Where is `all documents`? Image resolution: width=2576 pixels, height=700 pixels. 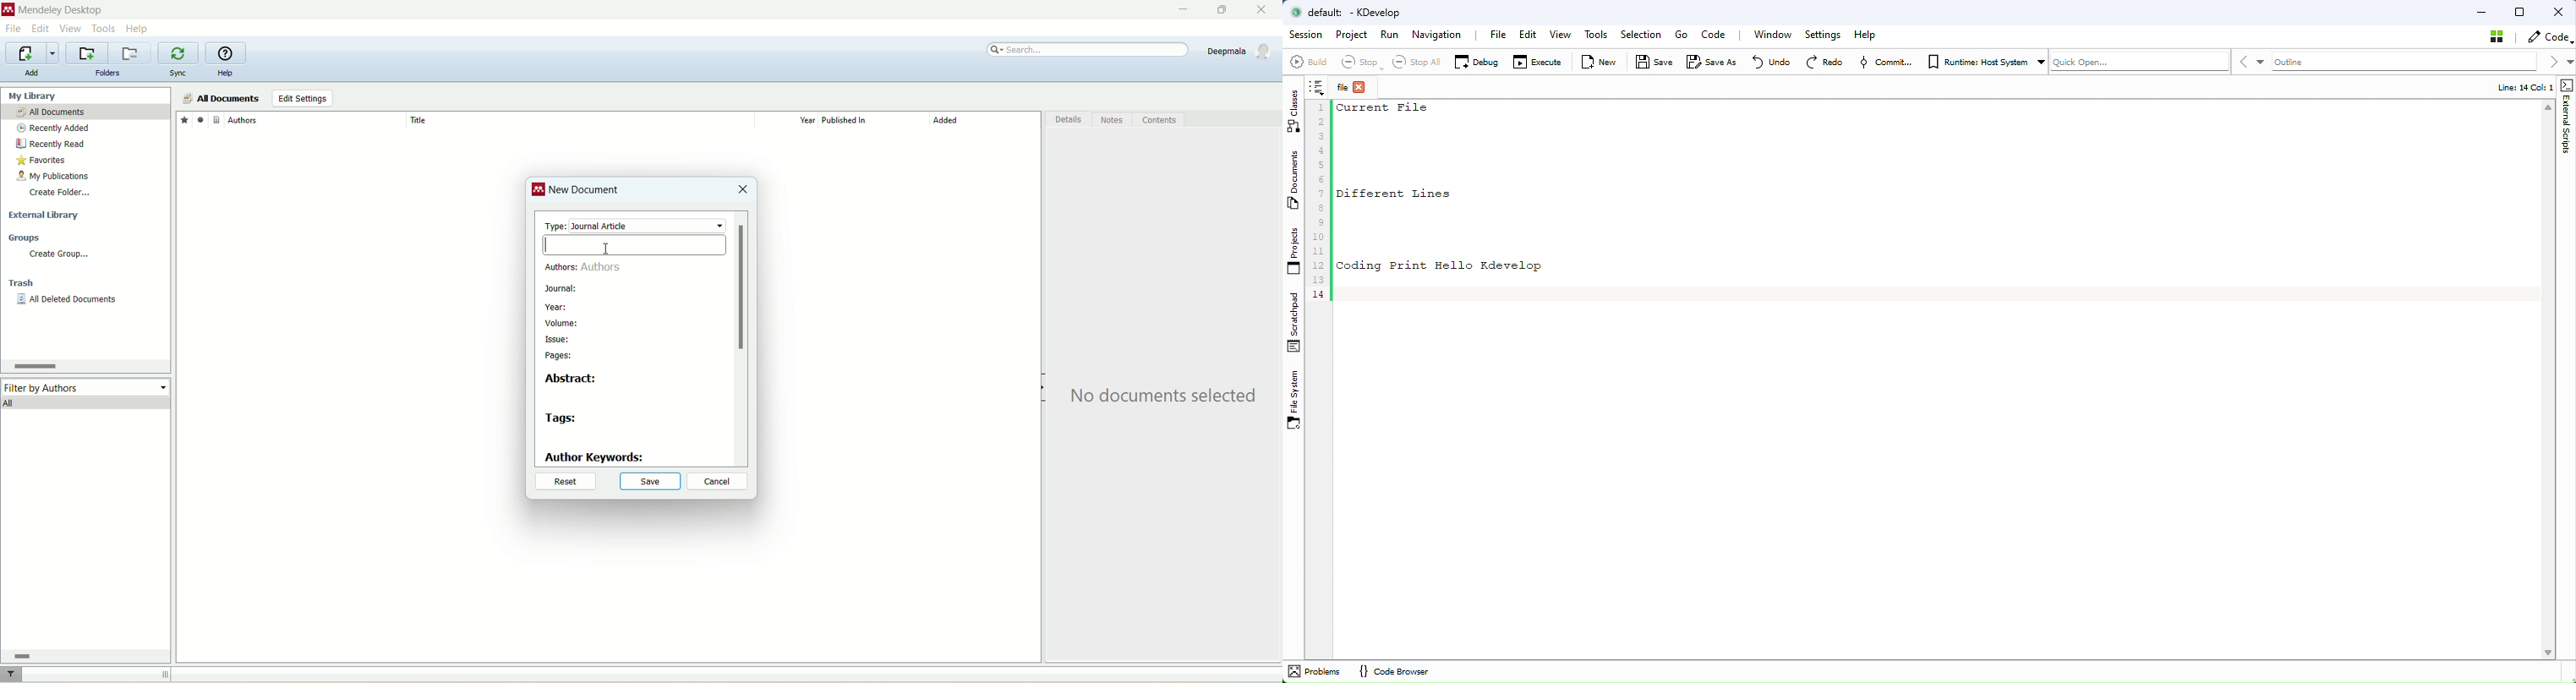
all documents is located at coordinates (221, 99).